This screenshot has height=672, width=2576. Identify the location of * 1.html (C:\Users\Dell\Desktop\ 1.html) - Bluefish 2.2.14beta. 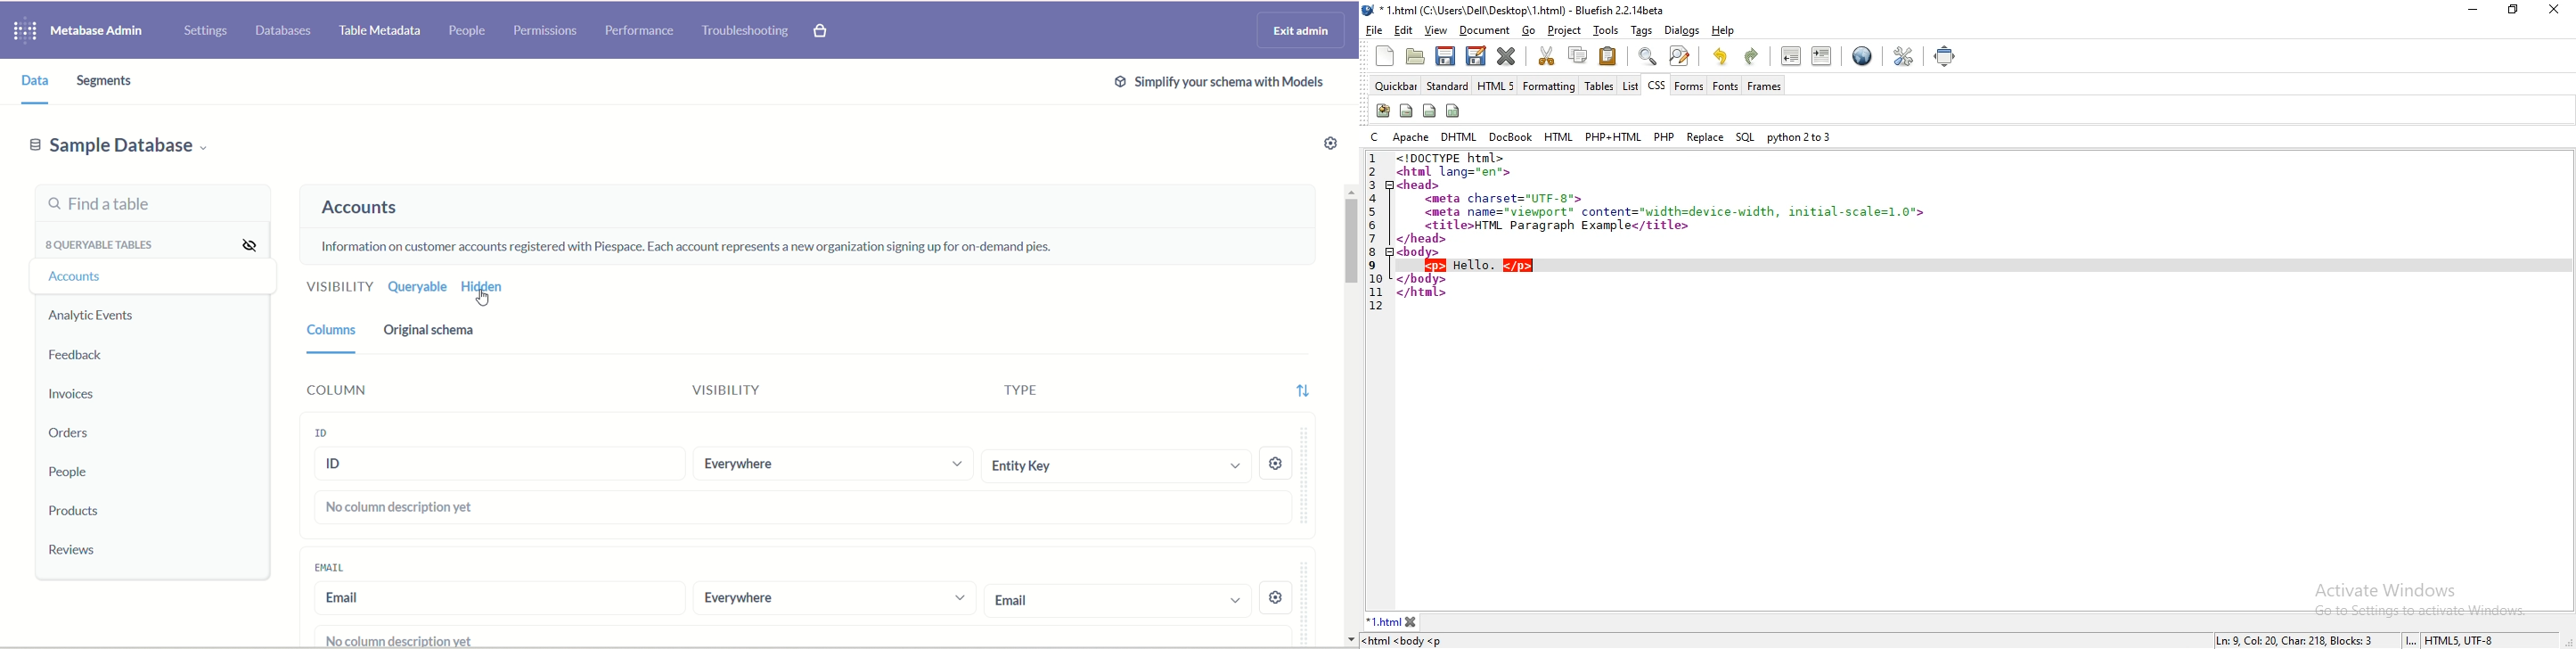
(1525, 11).